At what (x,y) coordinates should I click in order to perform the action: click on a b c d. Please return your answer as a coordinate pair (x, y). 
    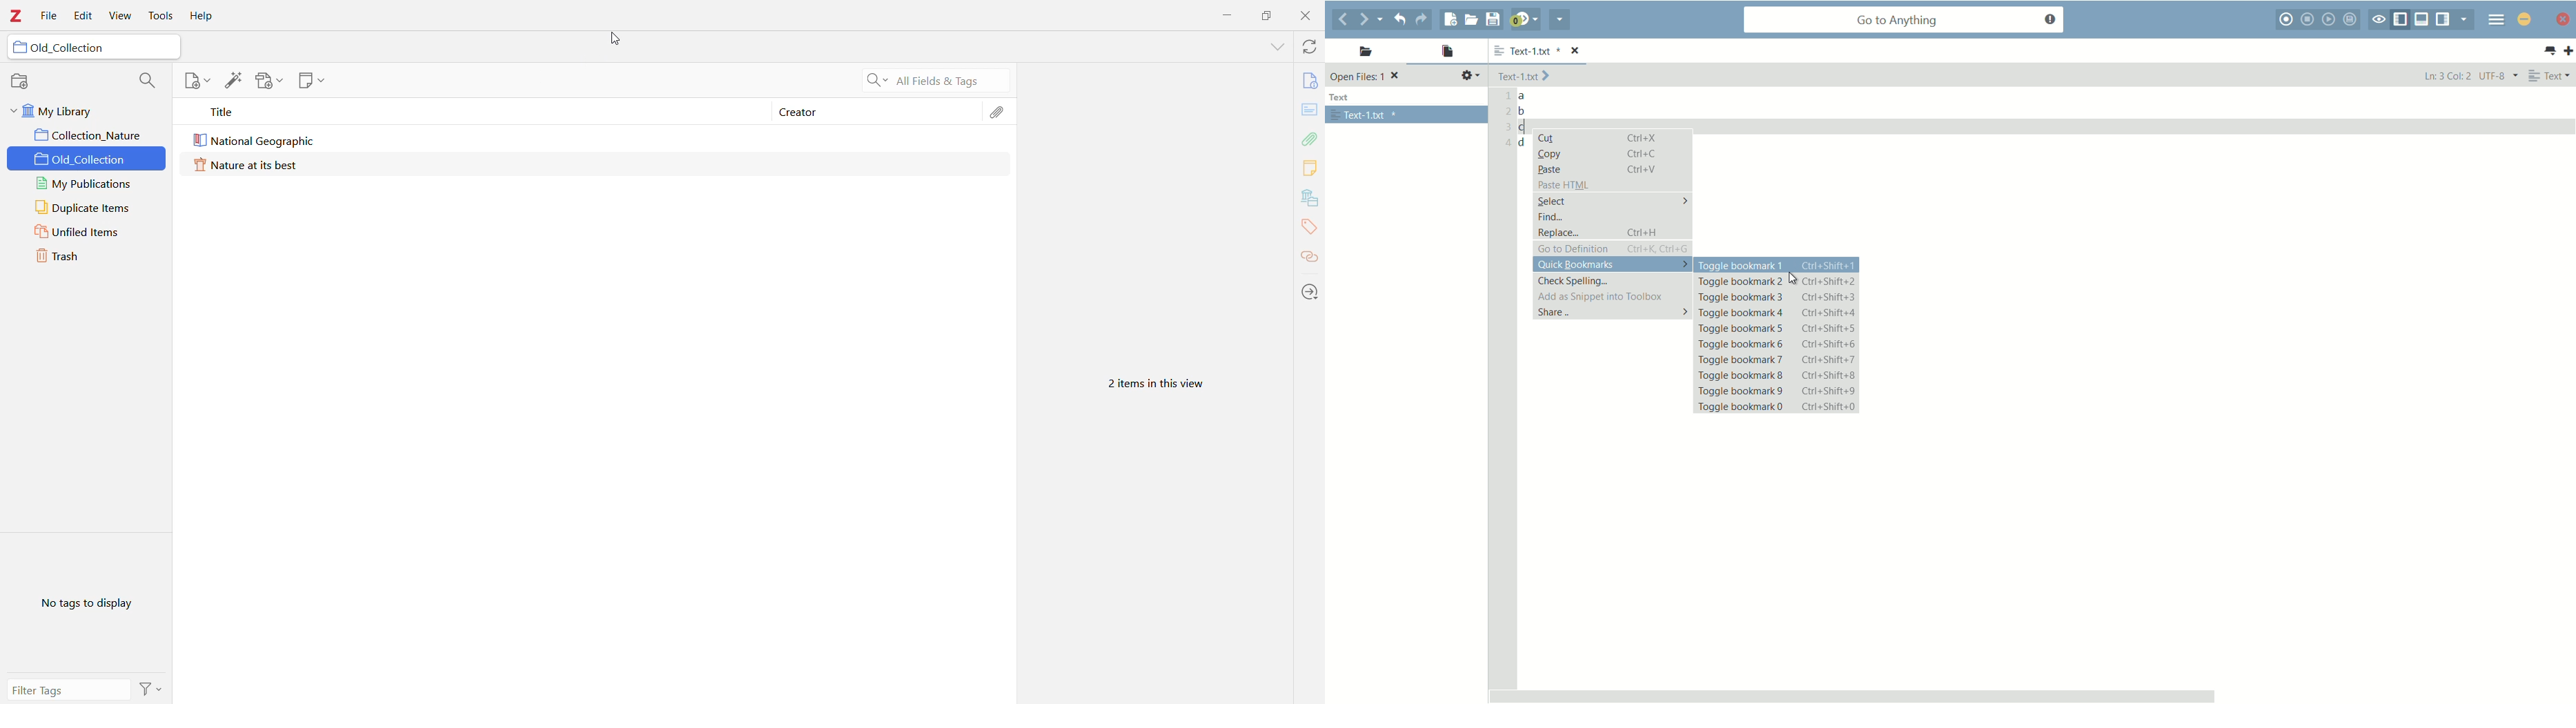
    Looking at the image, I should click on (1524, 121).